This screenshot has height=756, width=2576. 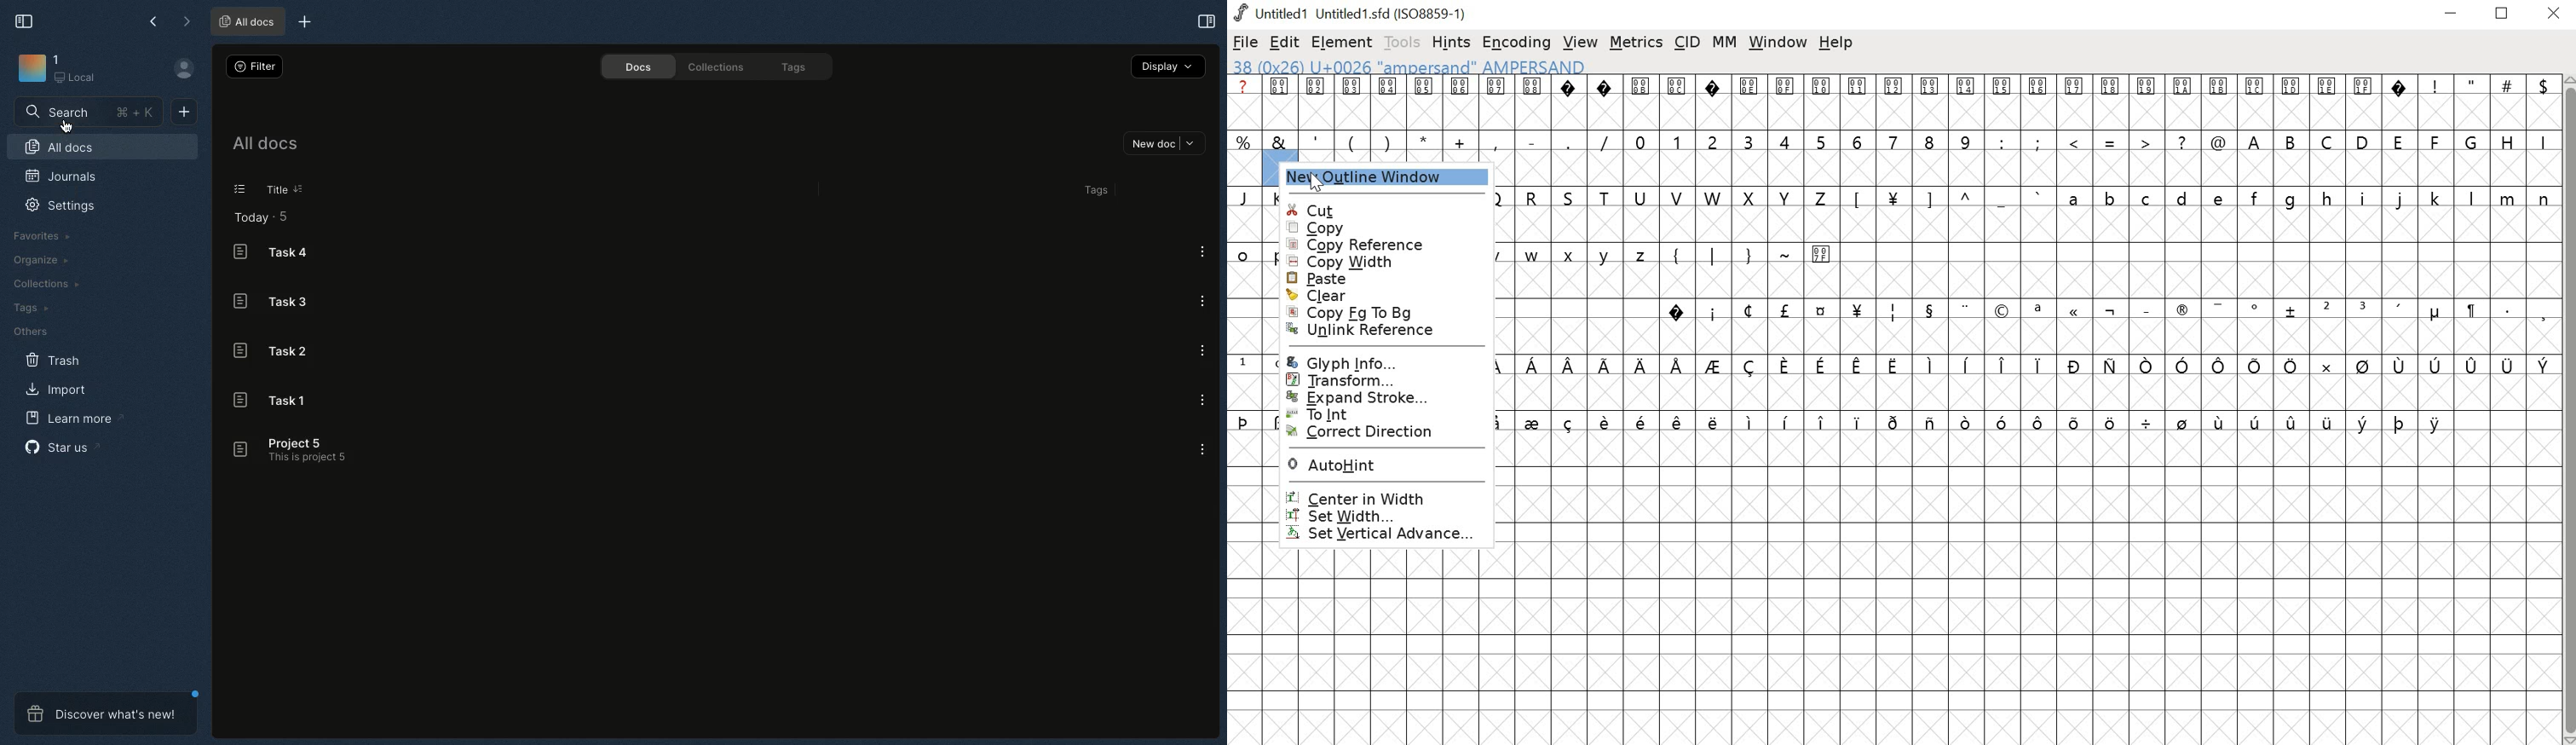 I want to click on a, so click(x=2039, y=309).